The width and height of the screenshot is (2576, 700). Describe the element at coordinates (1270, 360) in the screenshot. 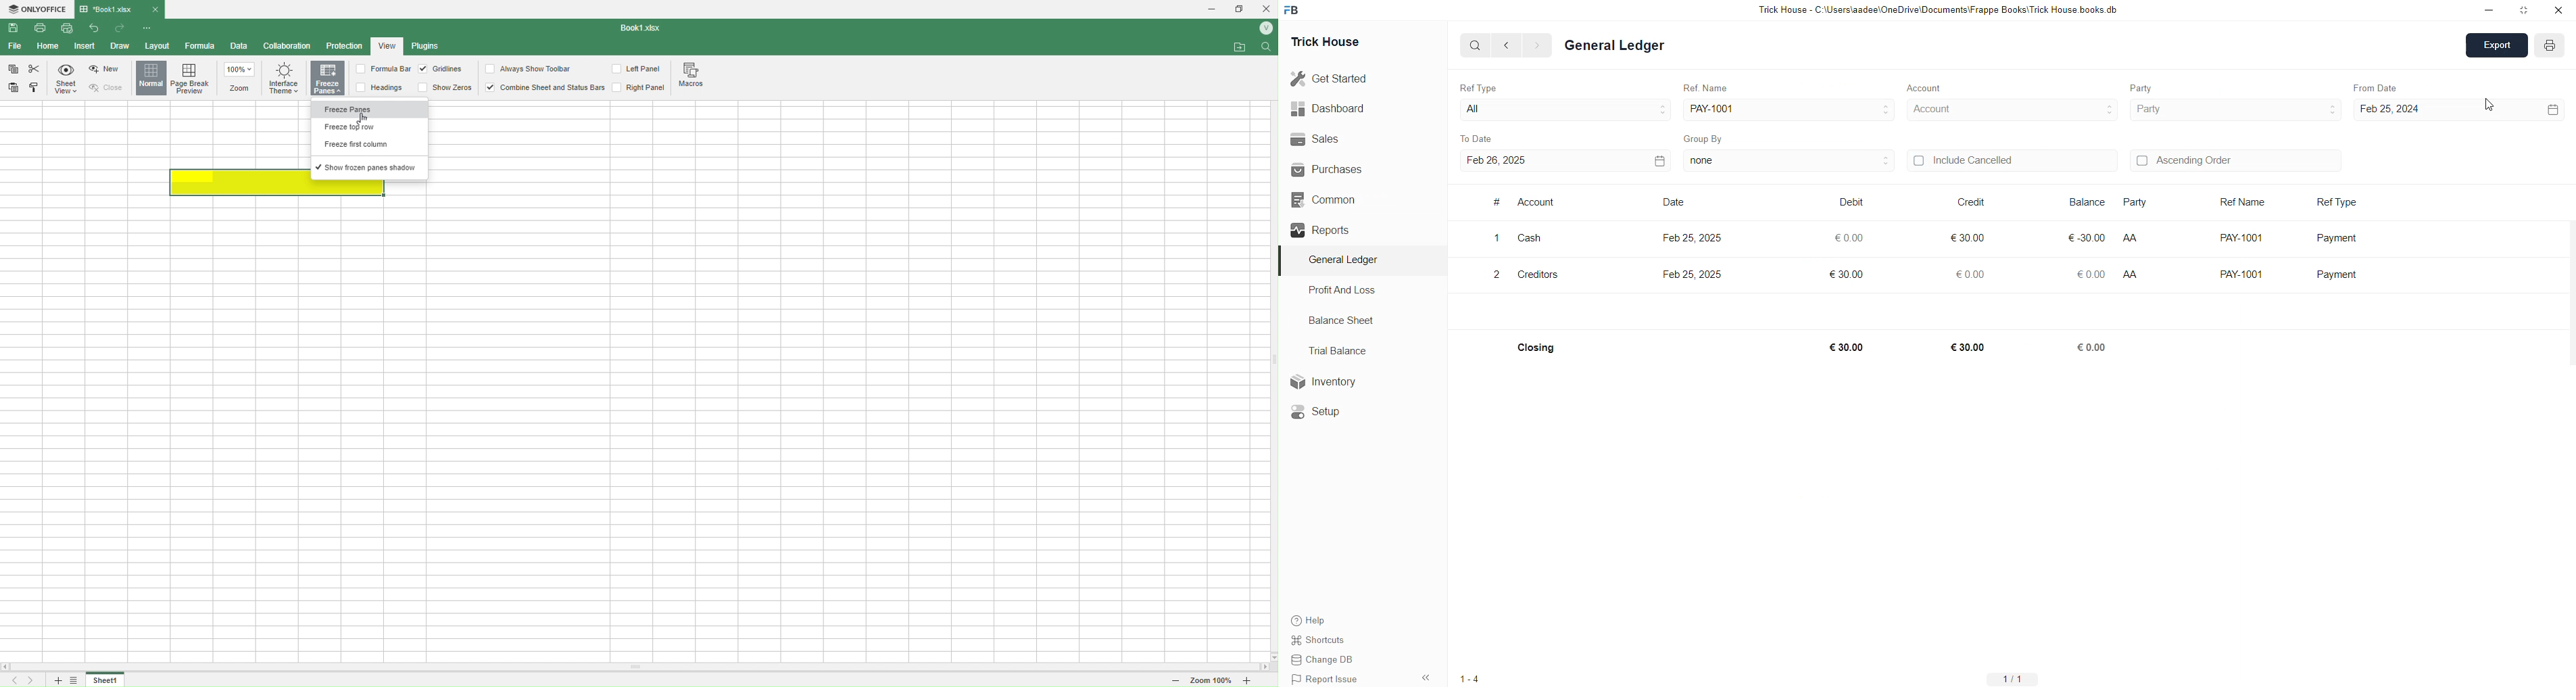

I see `Scroll bar` at that location.